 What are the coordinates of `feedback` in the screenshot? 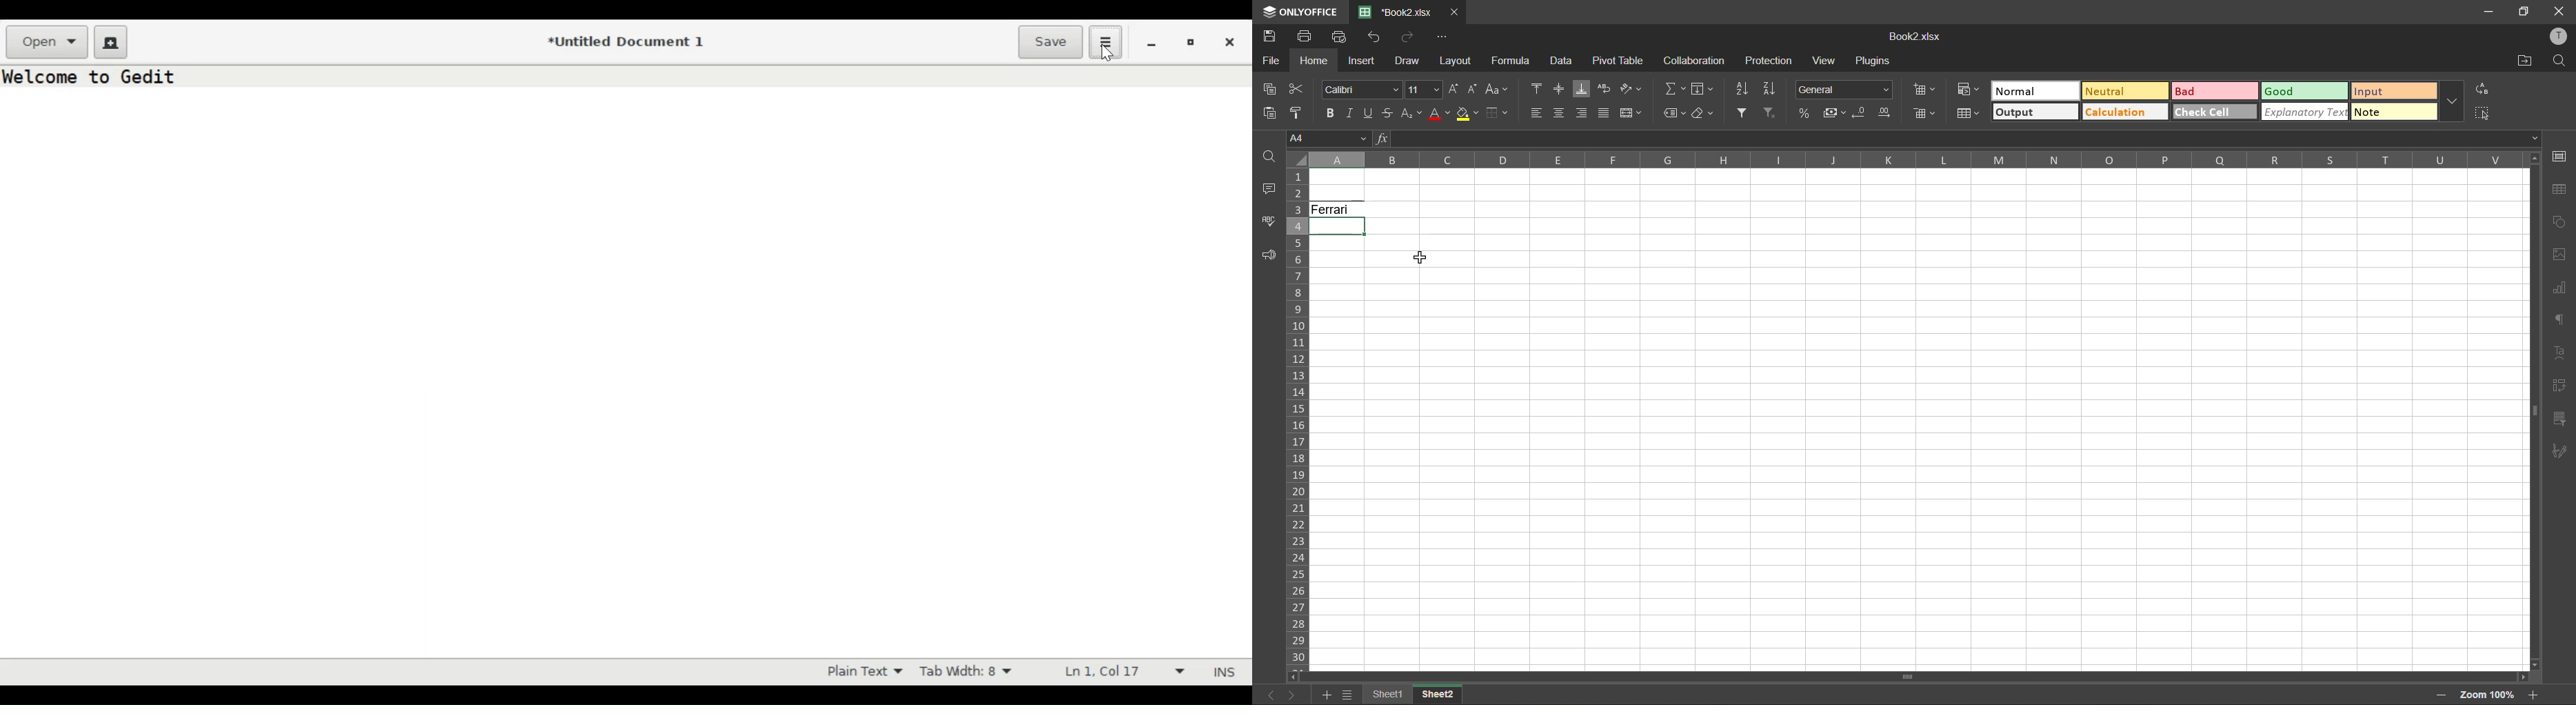 It's located at (1270, 255).